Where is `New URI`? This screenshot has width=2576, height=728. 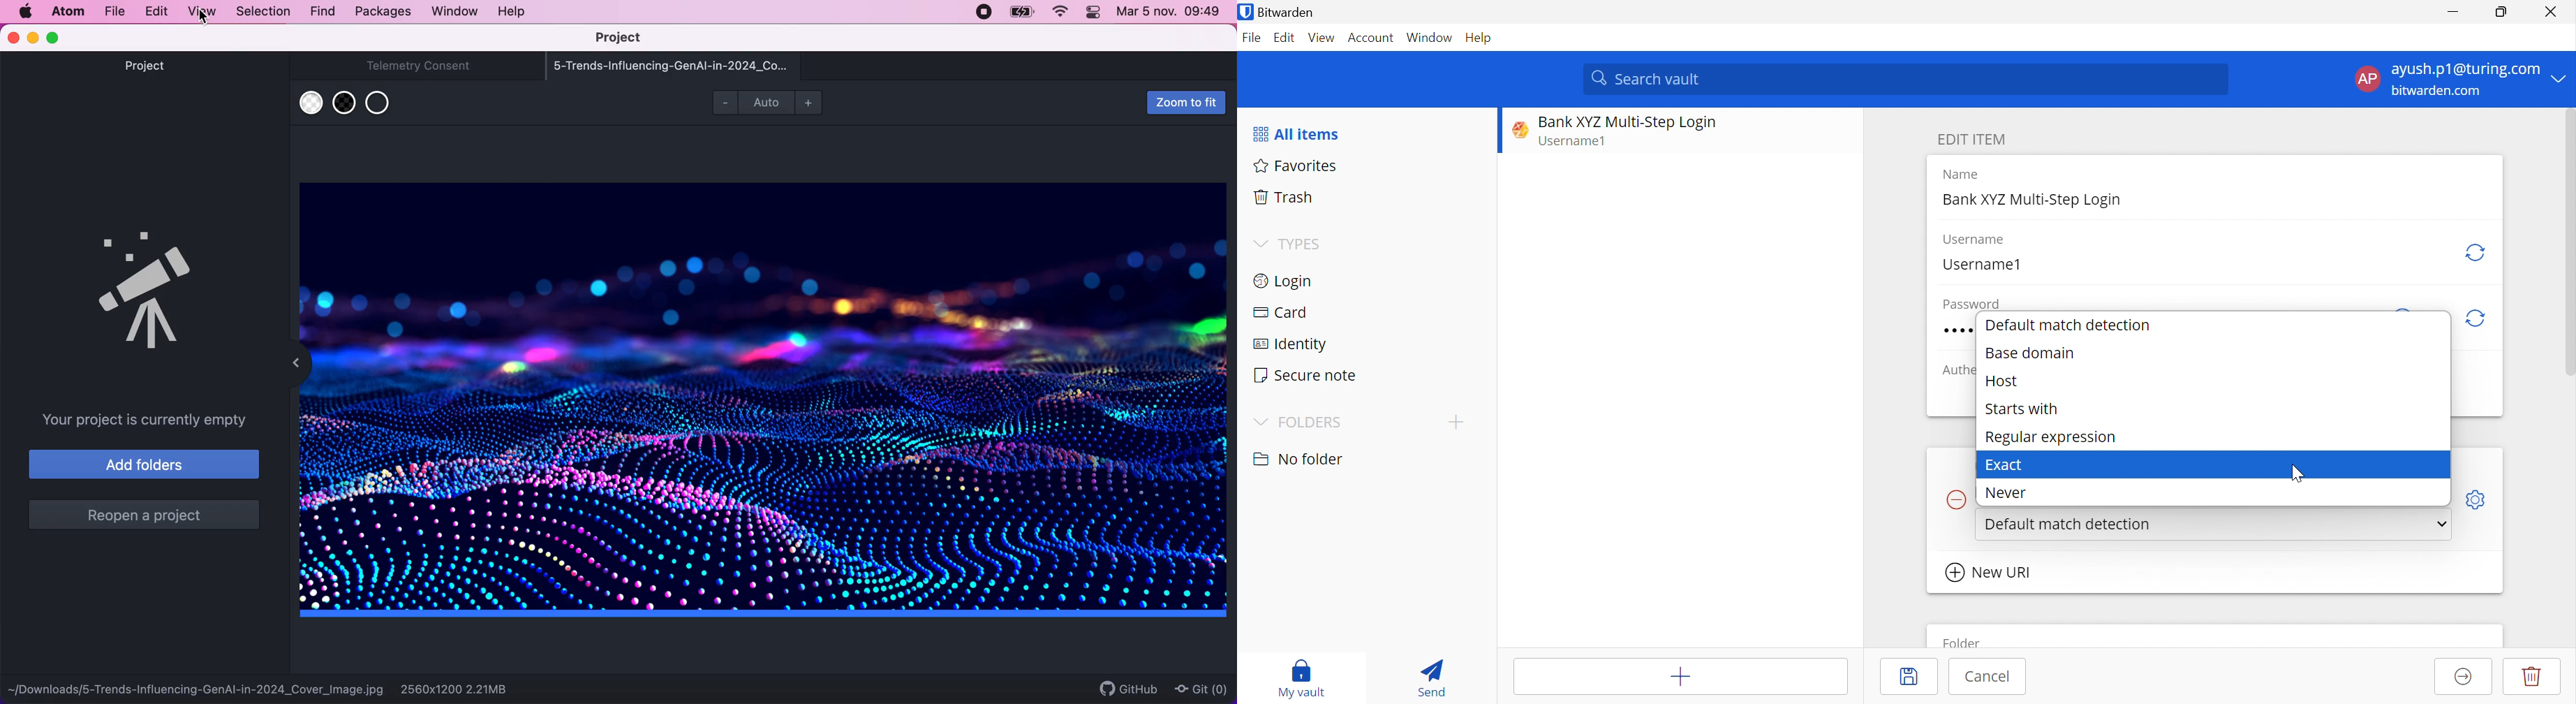
New URI is located at coordinates (1990, 572).